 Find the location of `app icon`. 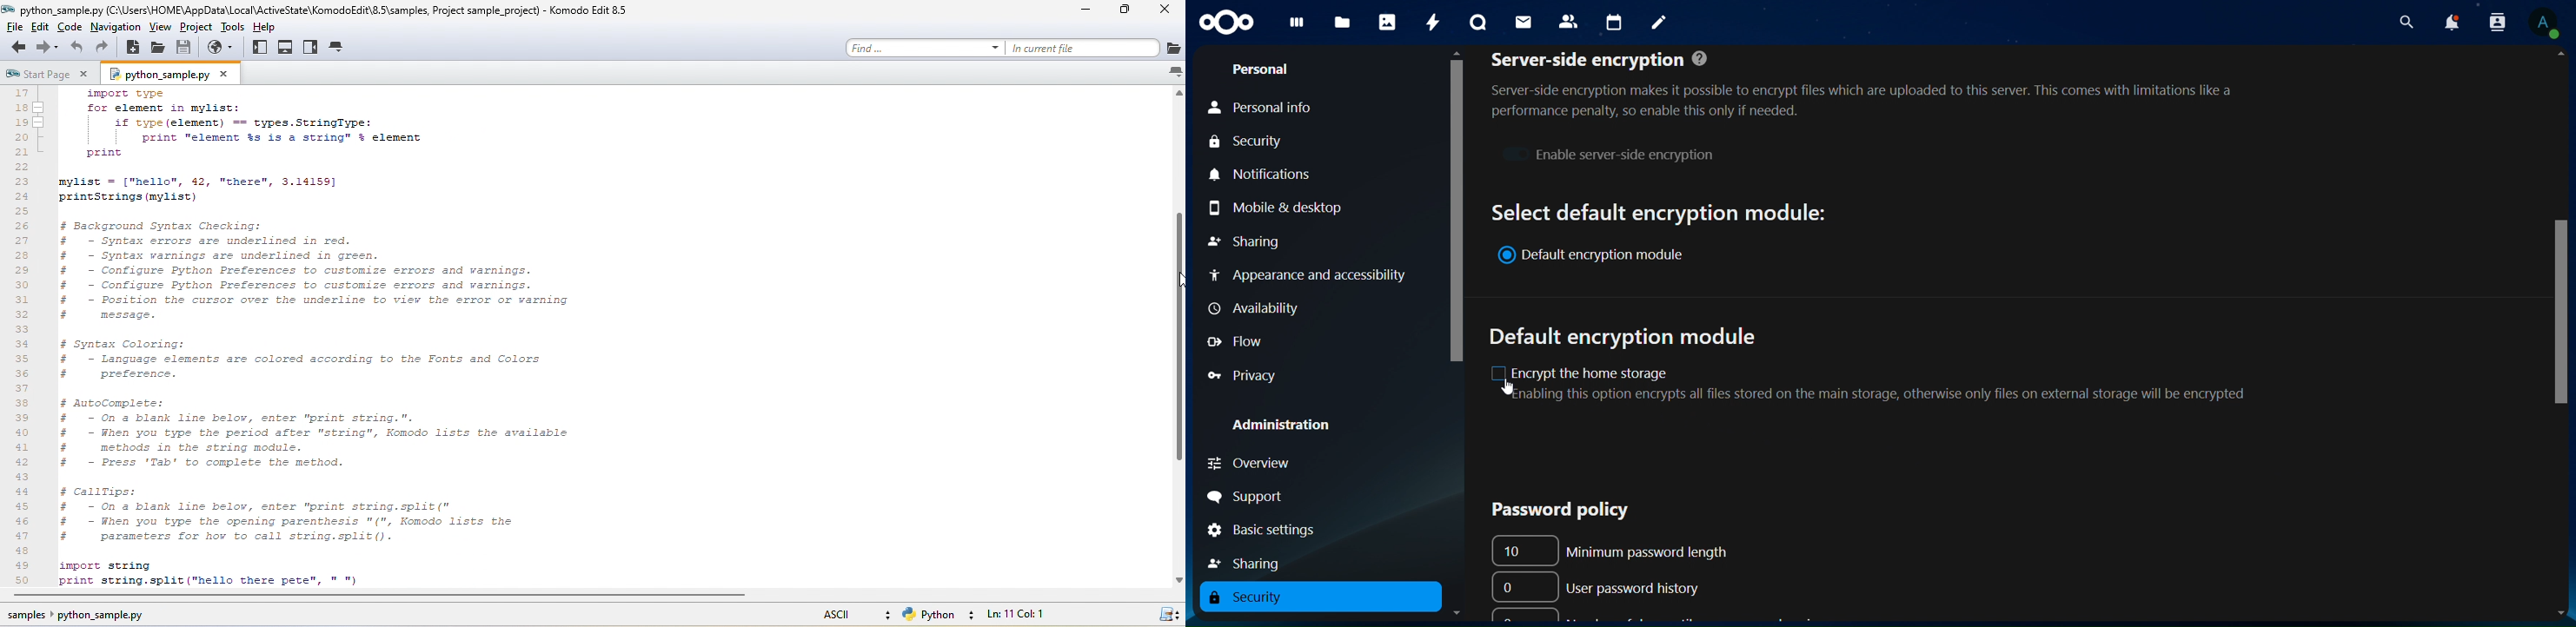

app icon is located at coordinates (9, 10).